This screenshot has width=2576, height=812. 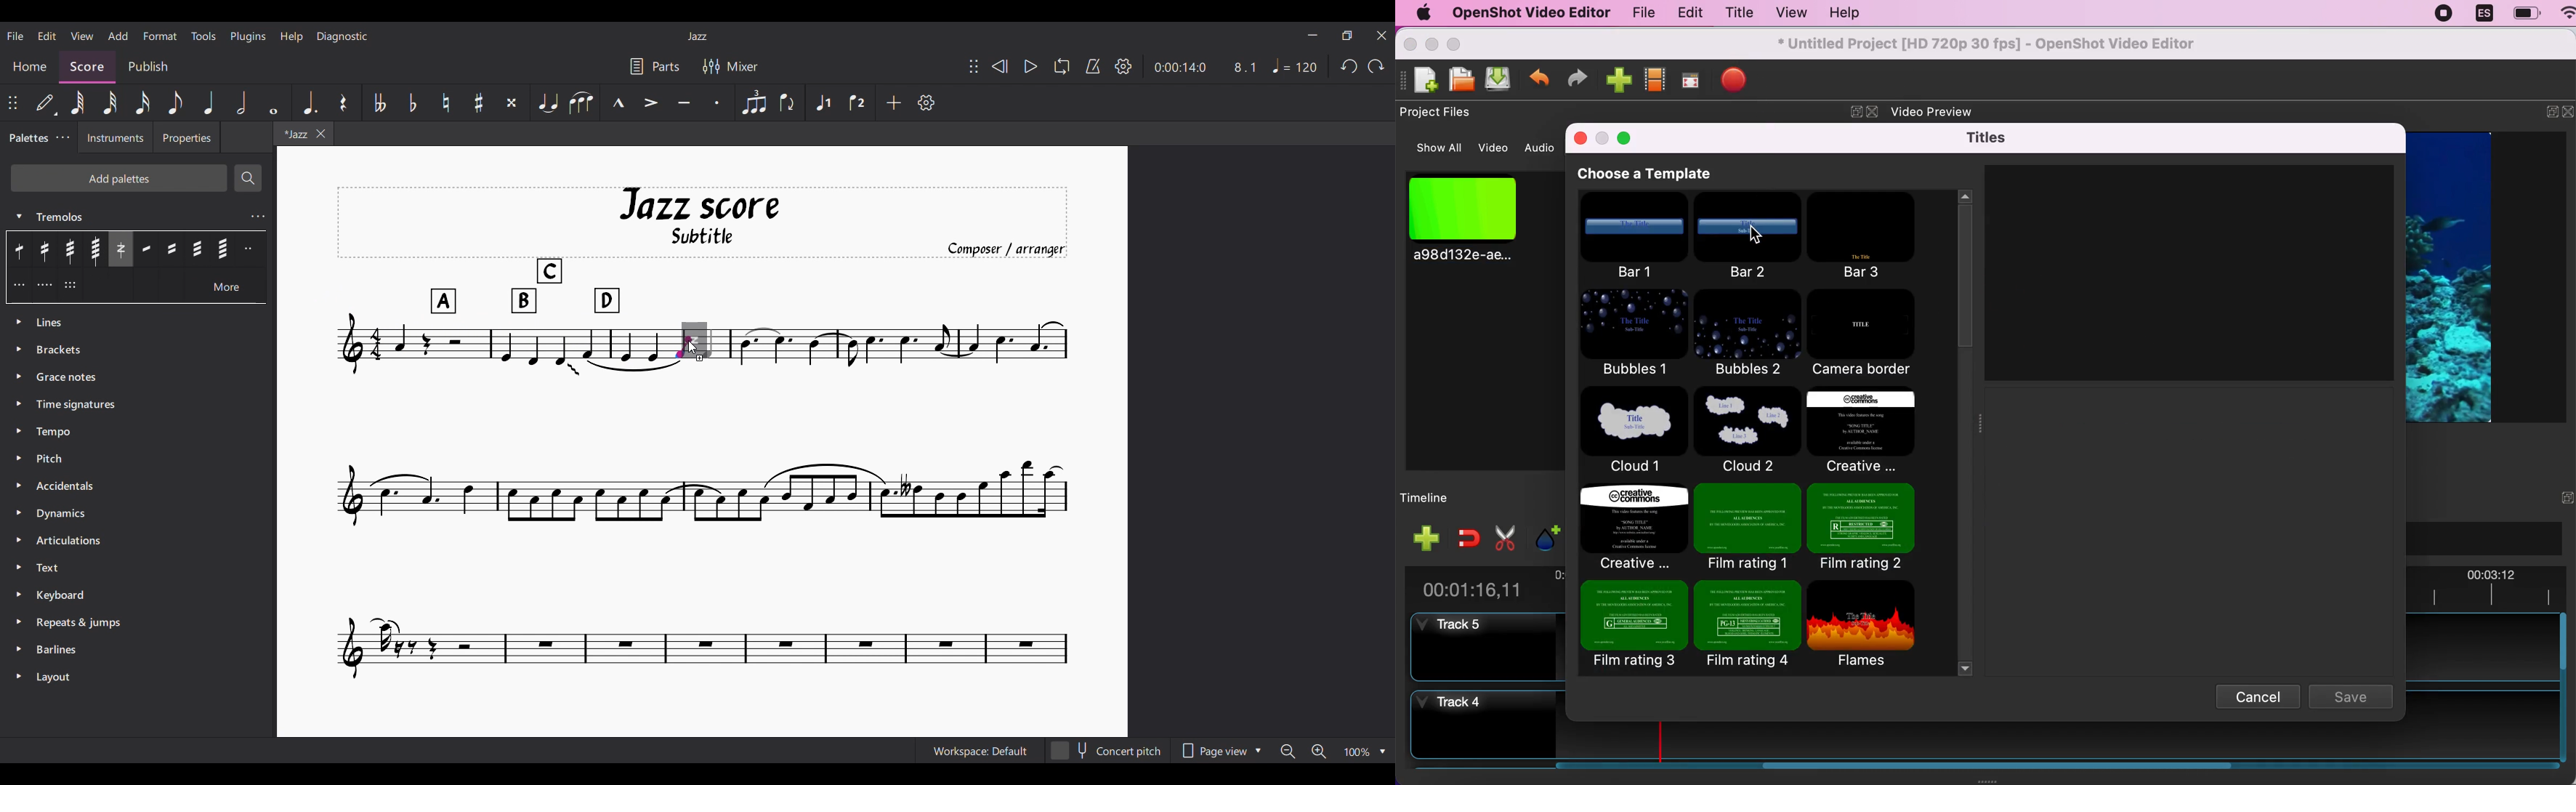 I want to click on Tenuto, so click(x=684, y=102).